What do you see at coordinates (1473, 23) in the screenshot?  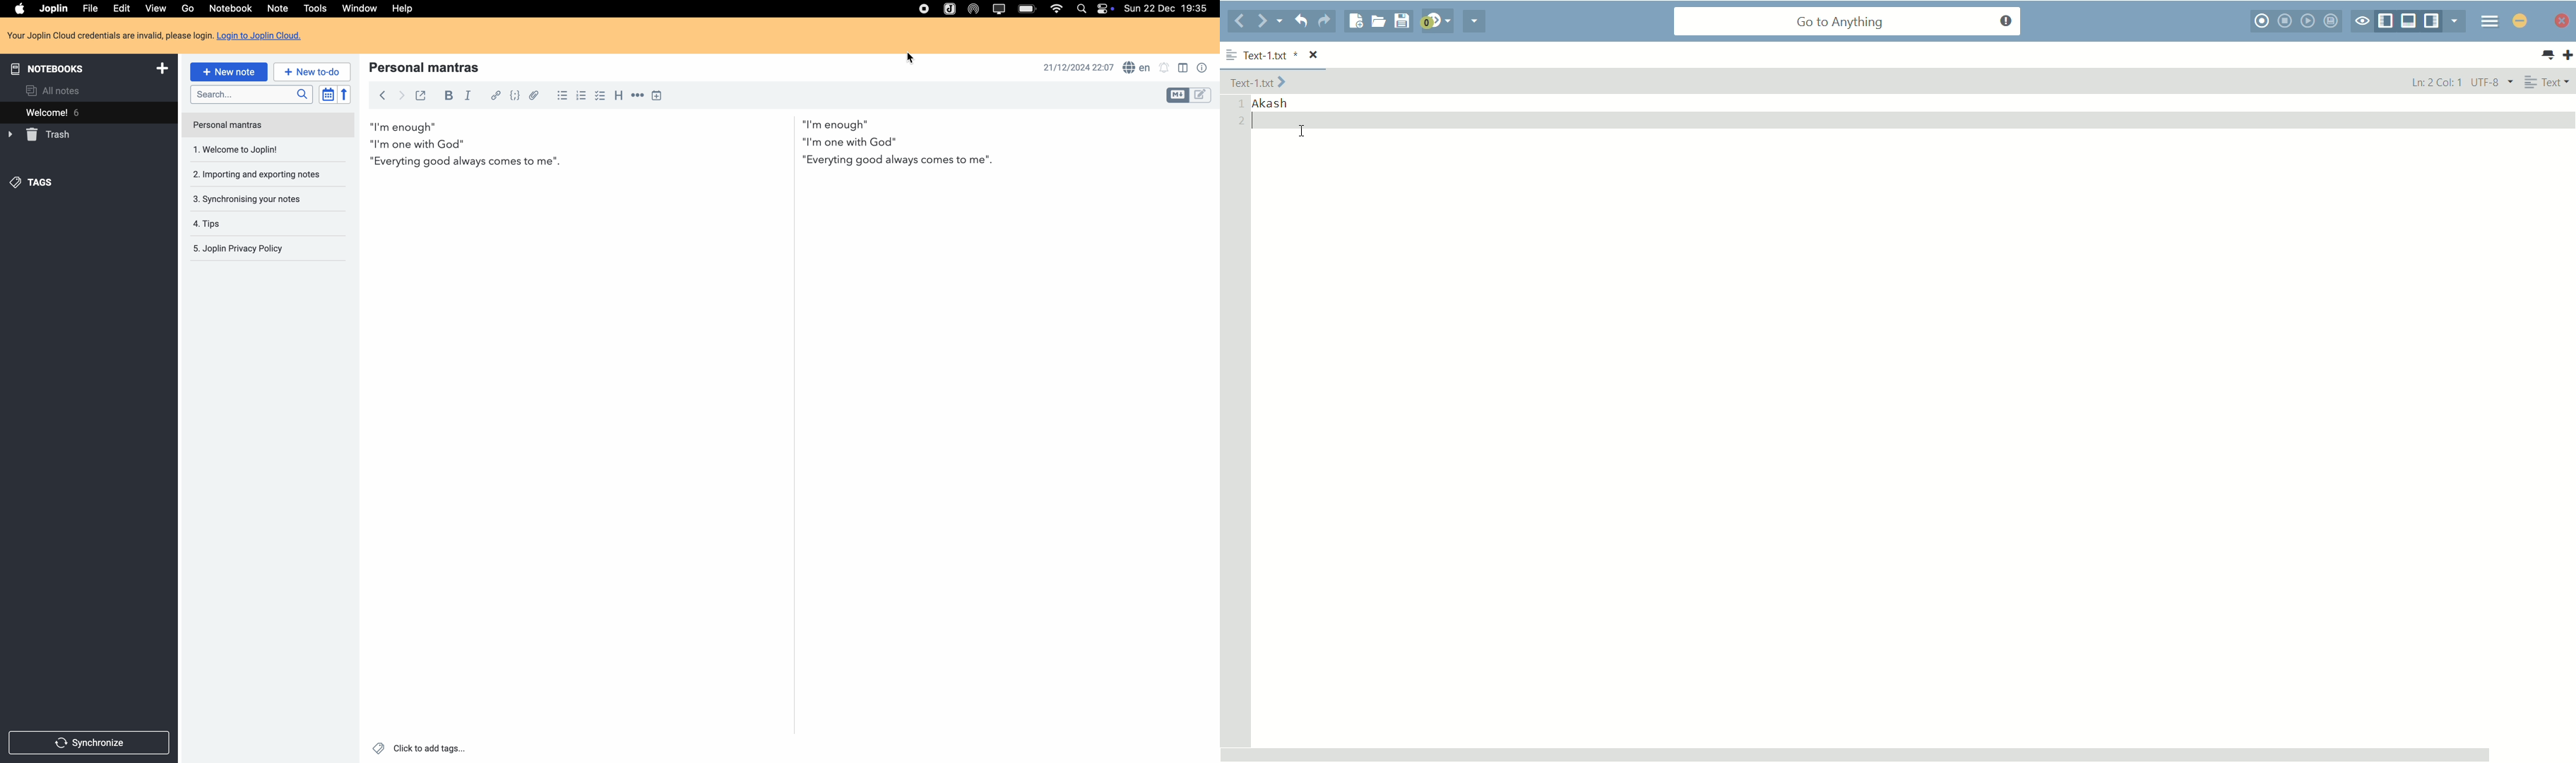 I see `share current file` at bounding box center [1473, 23].